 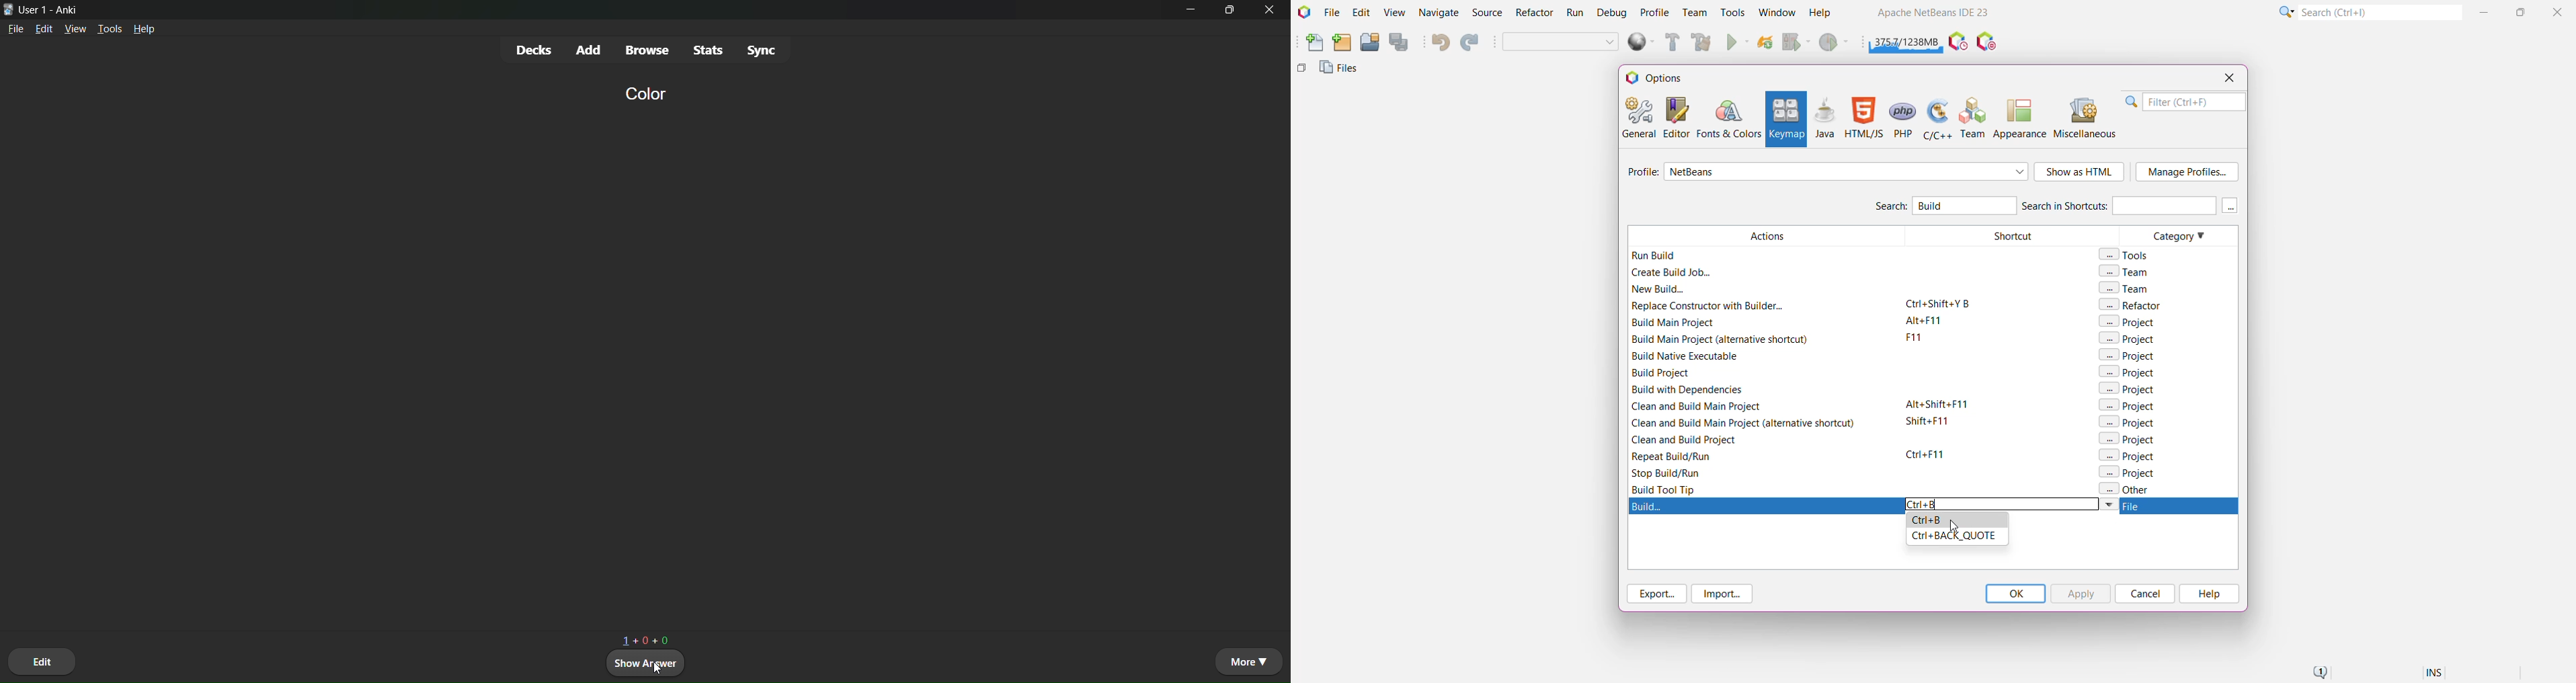 I want to click on edit, so click(x=44, y=31).